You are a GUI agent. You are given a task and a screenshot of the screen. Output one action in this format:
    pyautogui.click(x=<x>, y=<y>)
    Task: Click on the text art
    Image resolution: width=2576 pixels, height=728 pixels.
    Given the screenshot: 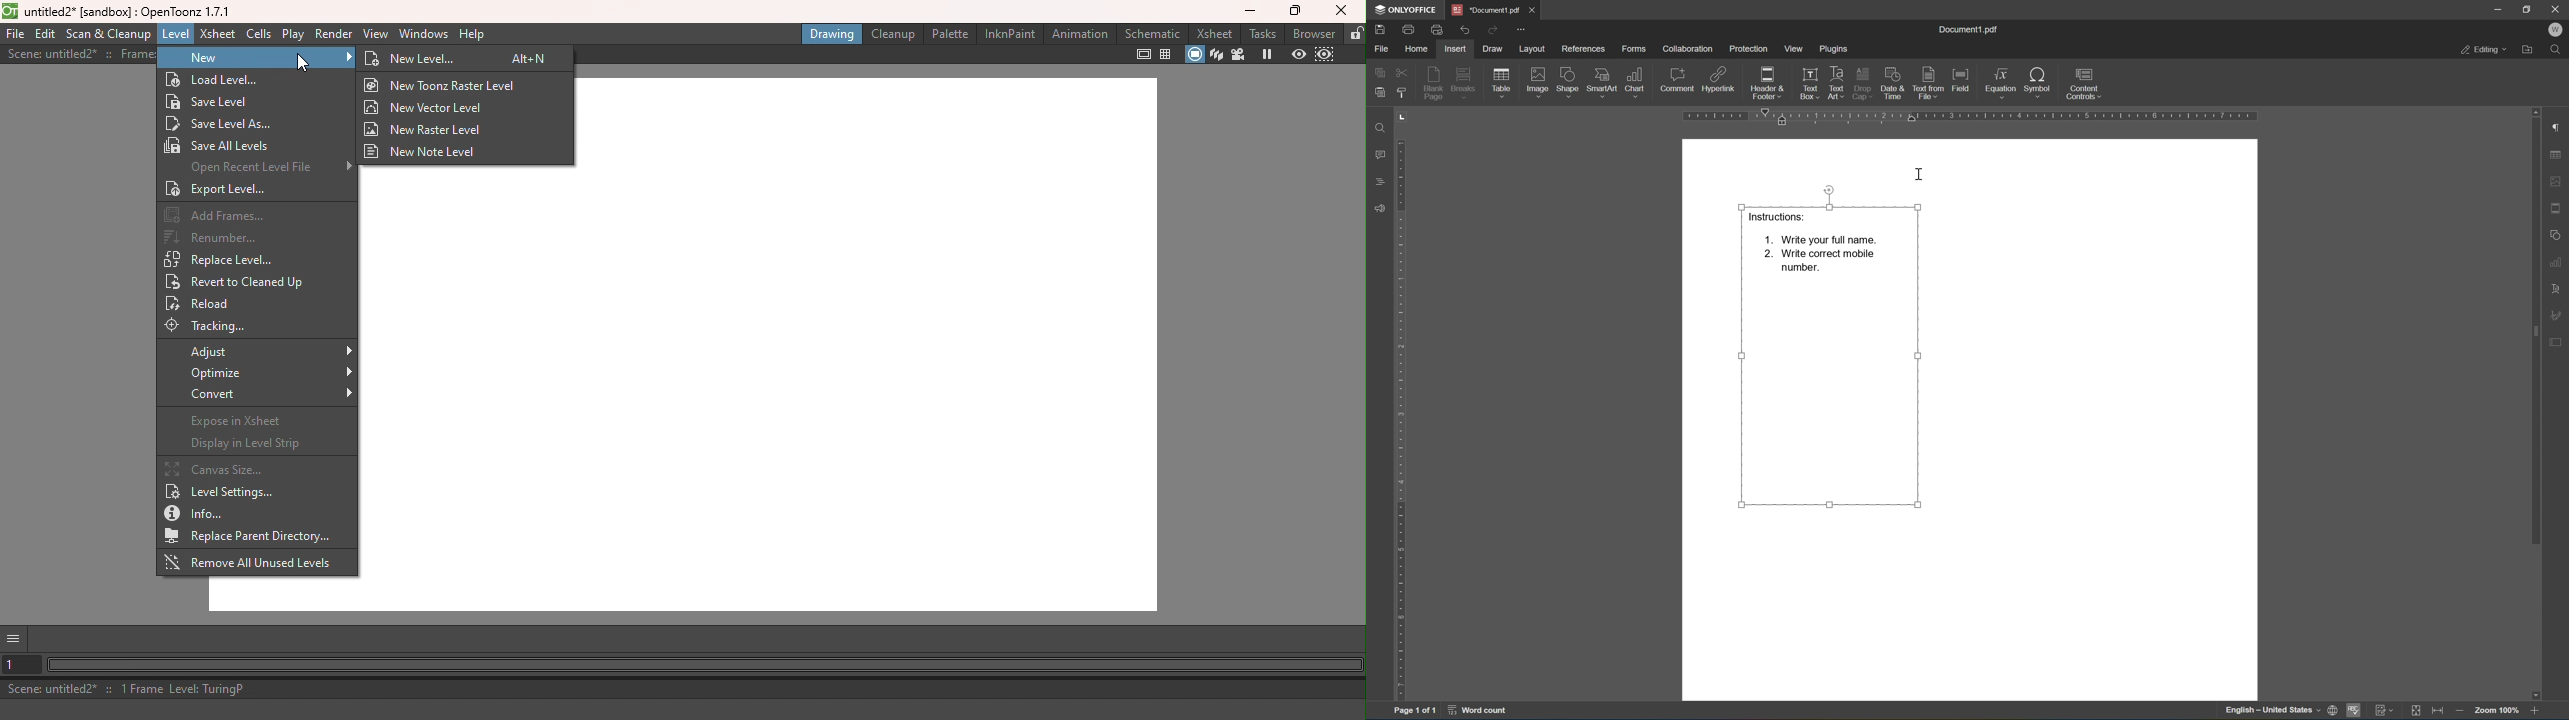 What is the action you would take?
    pyautogui.click(x=1836, y=81)
    